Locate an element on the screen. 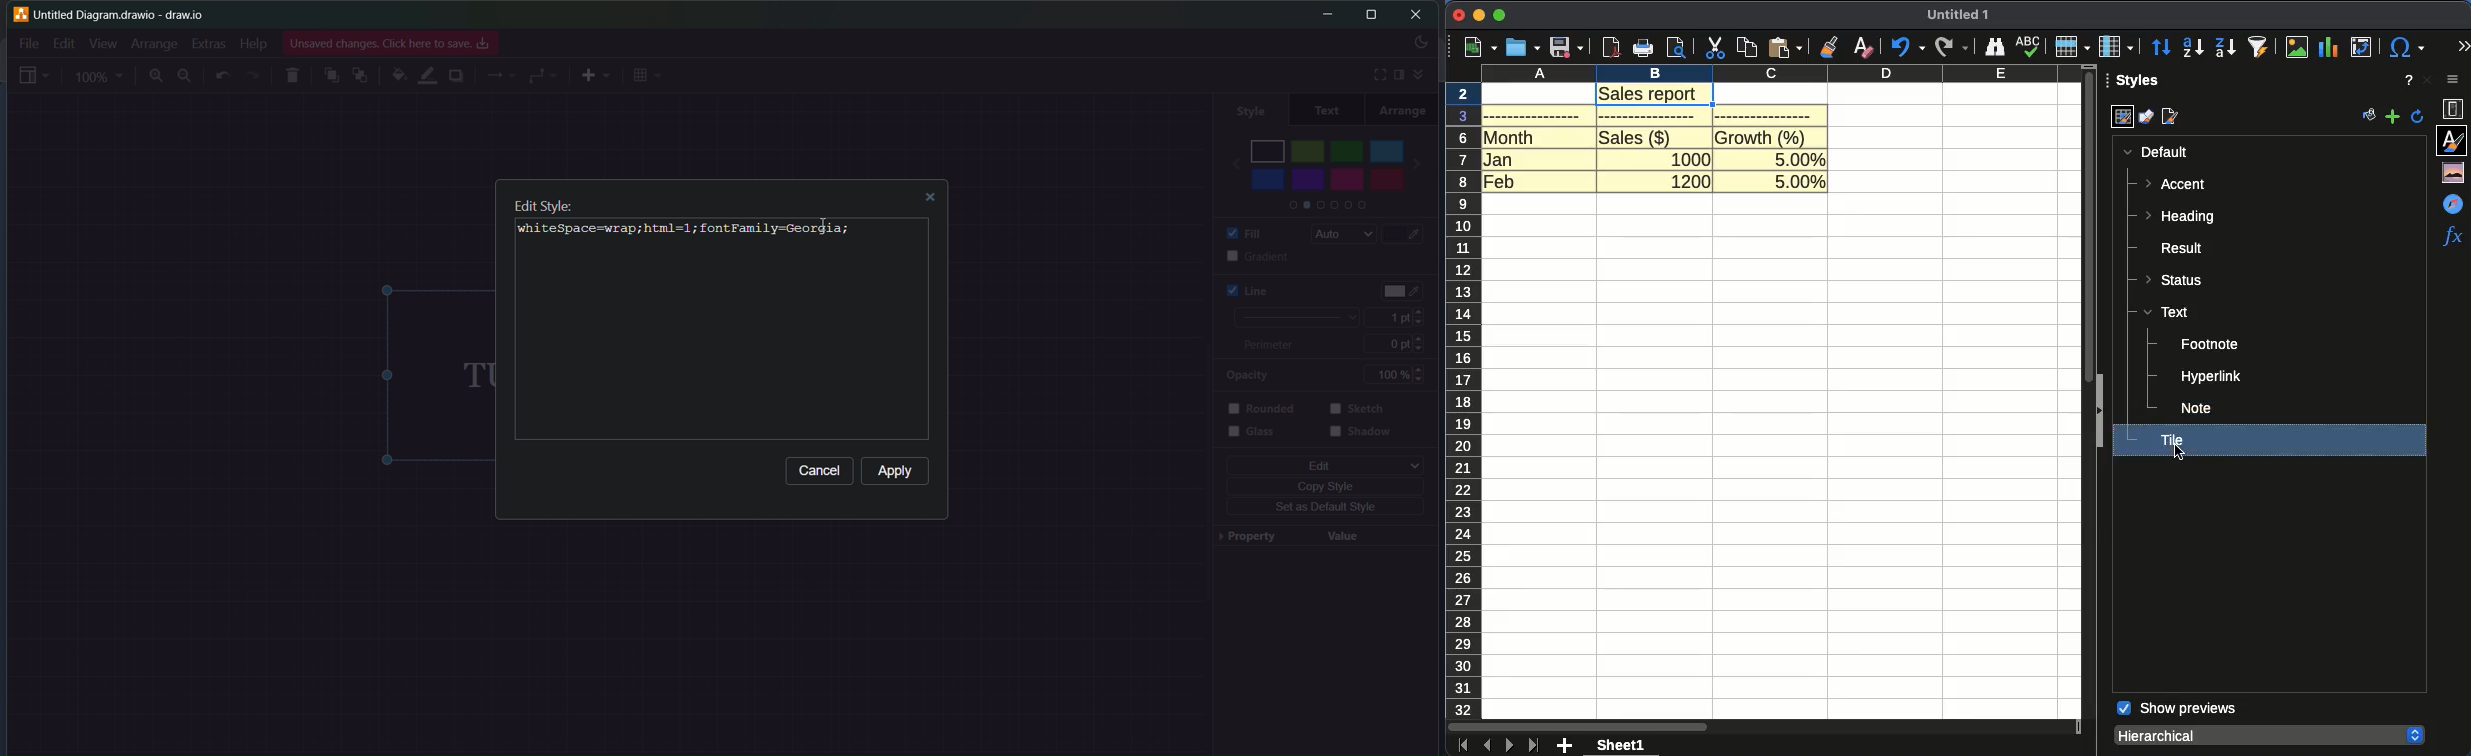 The height and width of the screenshot is (756, 2492). tile is located at coordinates (2171, 440).